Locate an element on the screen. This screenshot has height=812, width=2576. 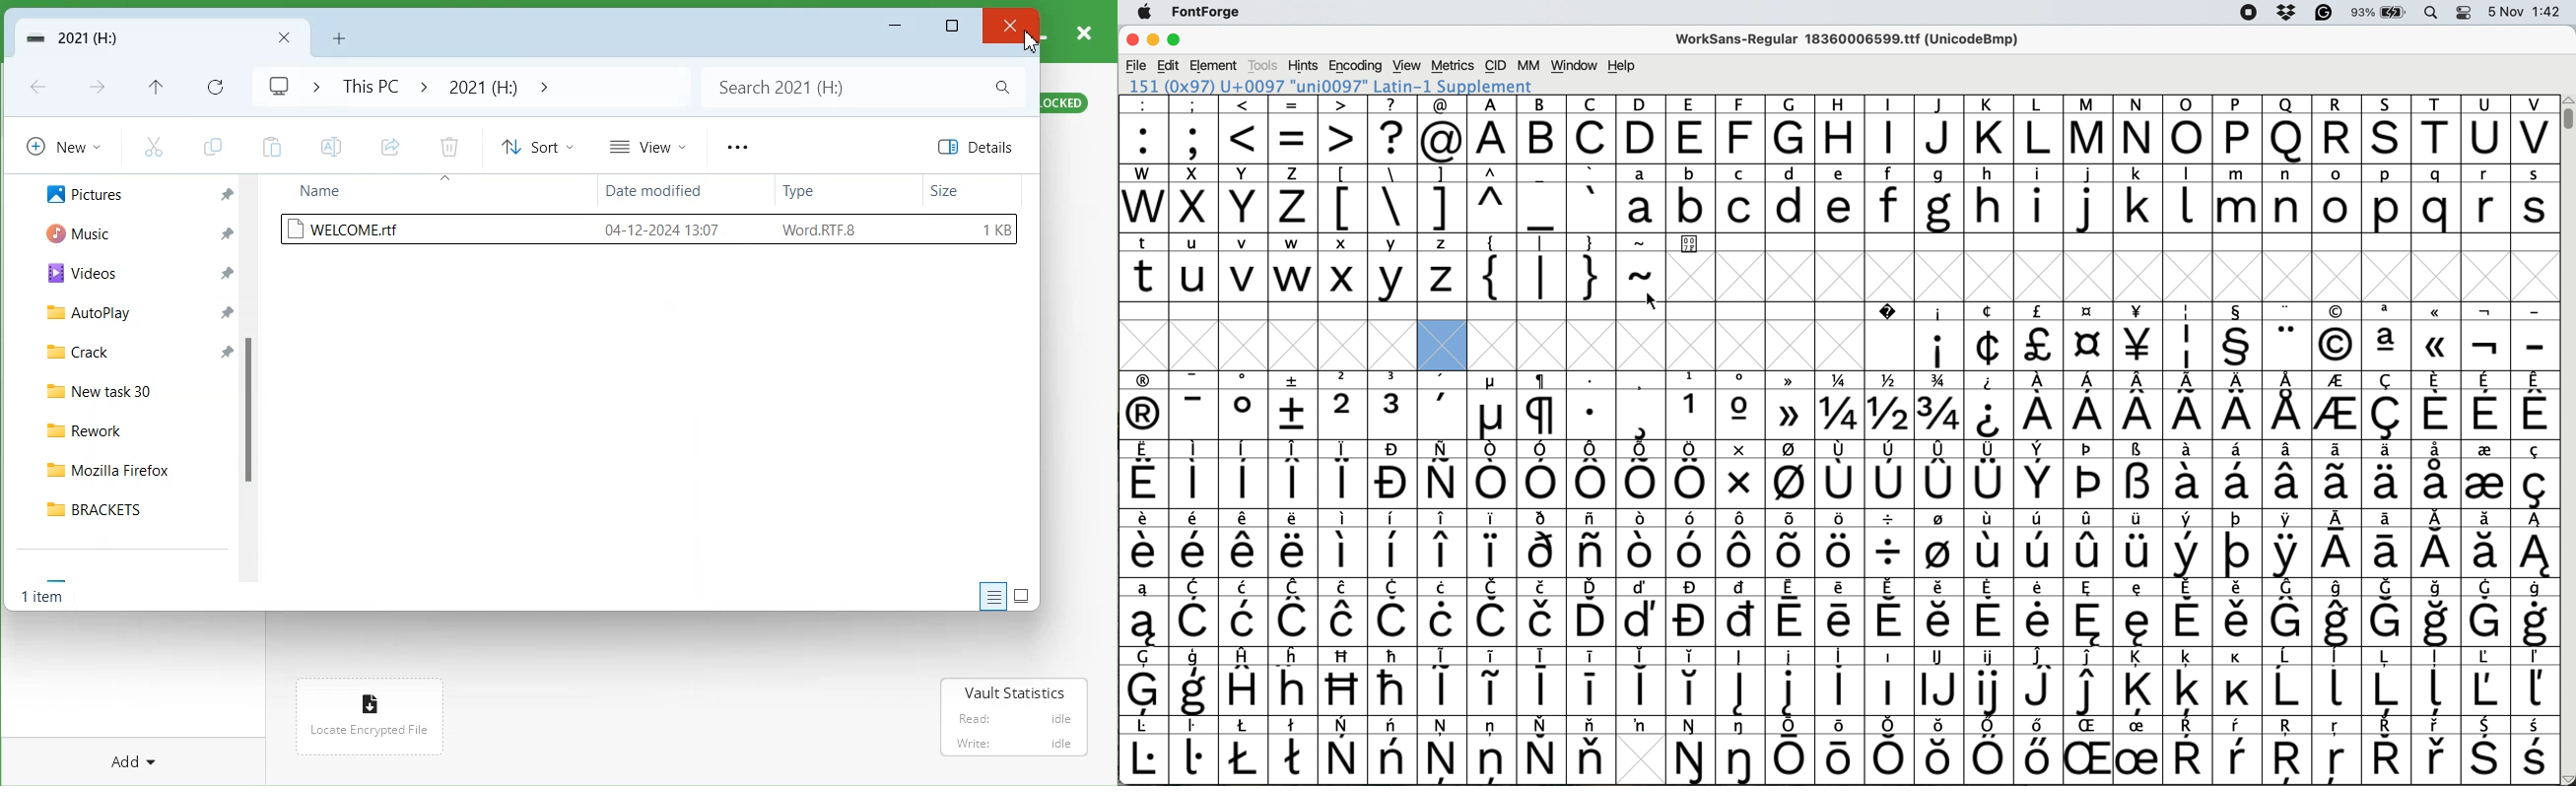
symbol is located at coordinates (2488, 337).